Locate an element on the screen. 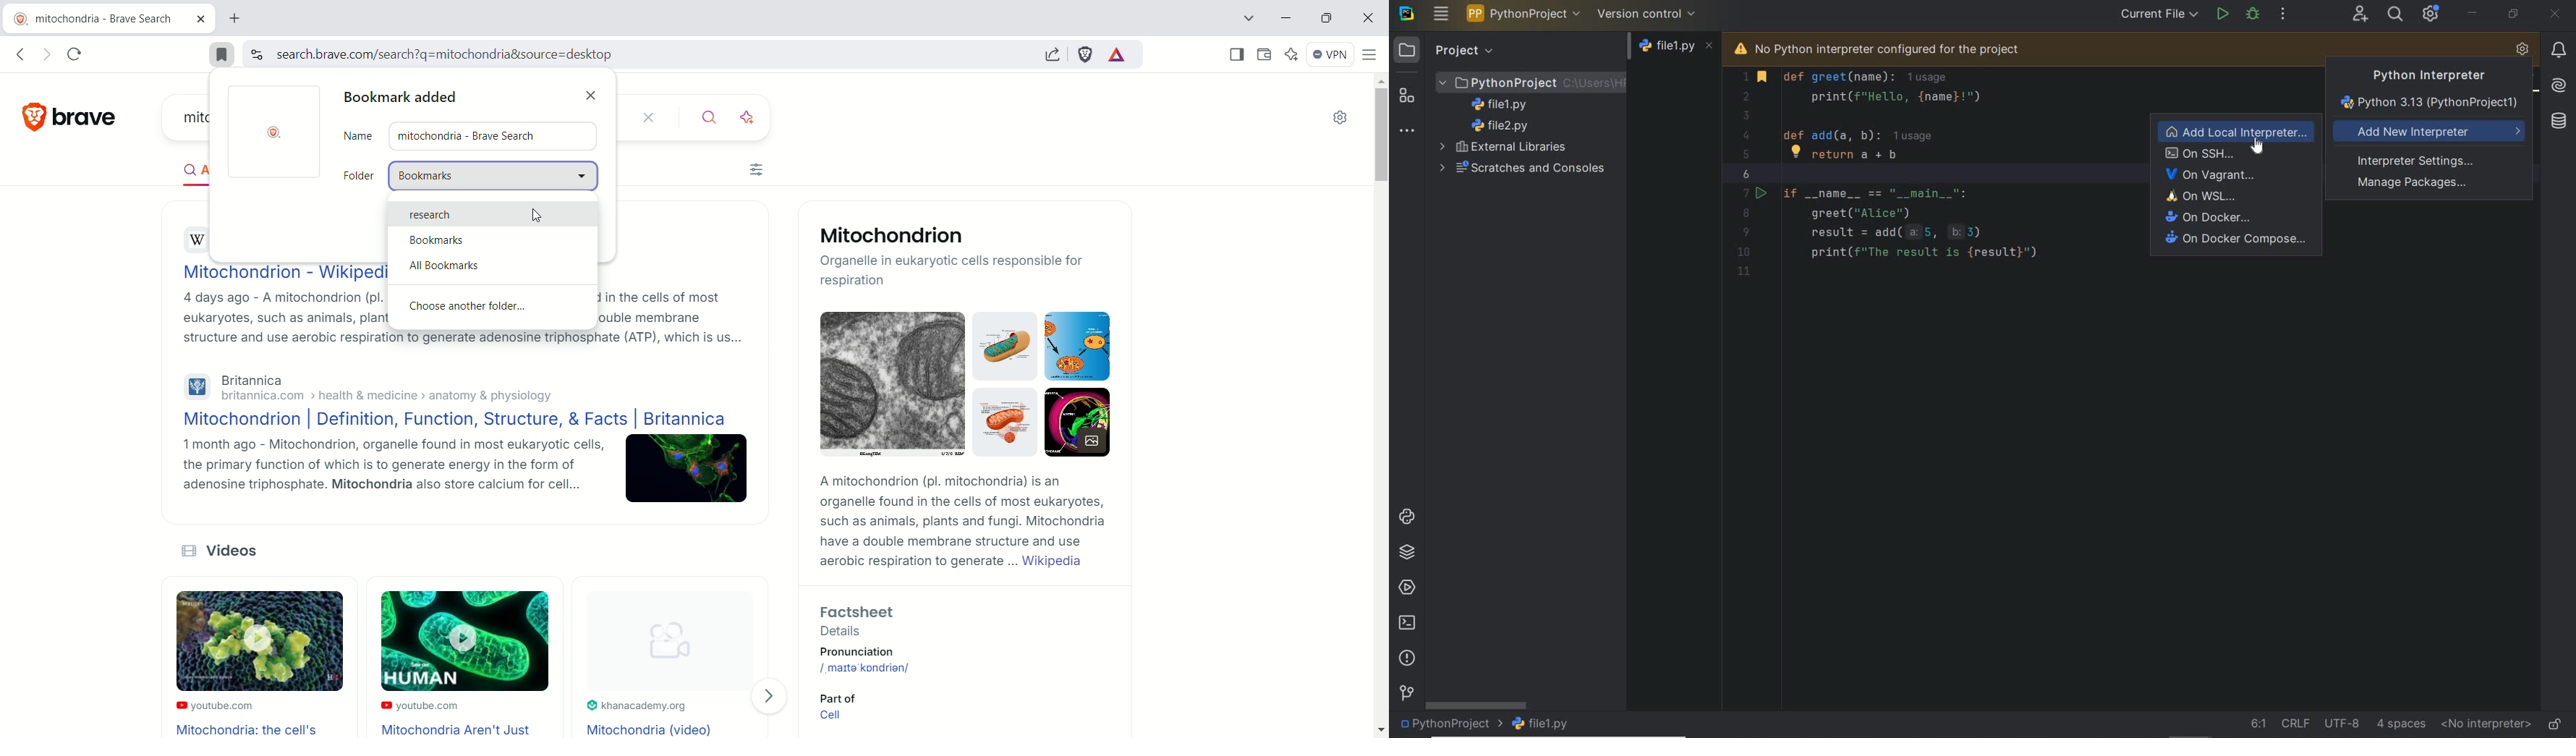 The height and width of the screenshot is (756, 2576). run is located at coordinates (2221, 13).